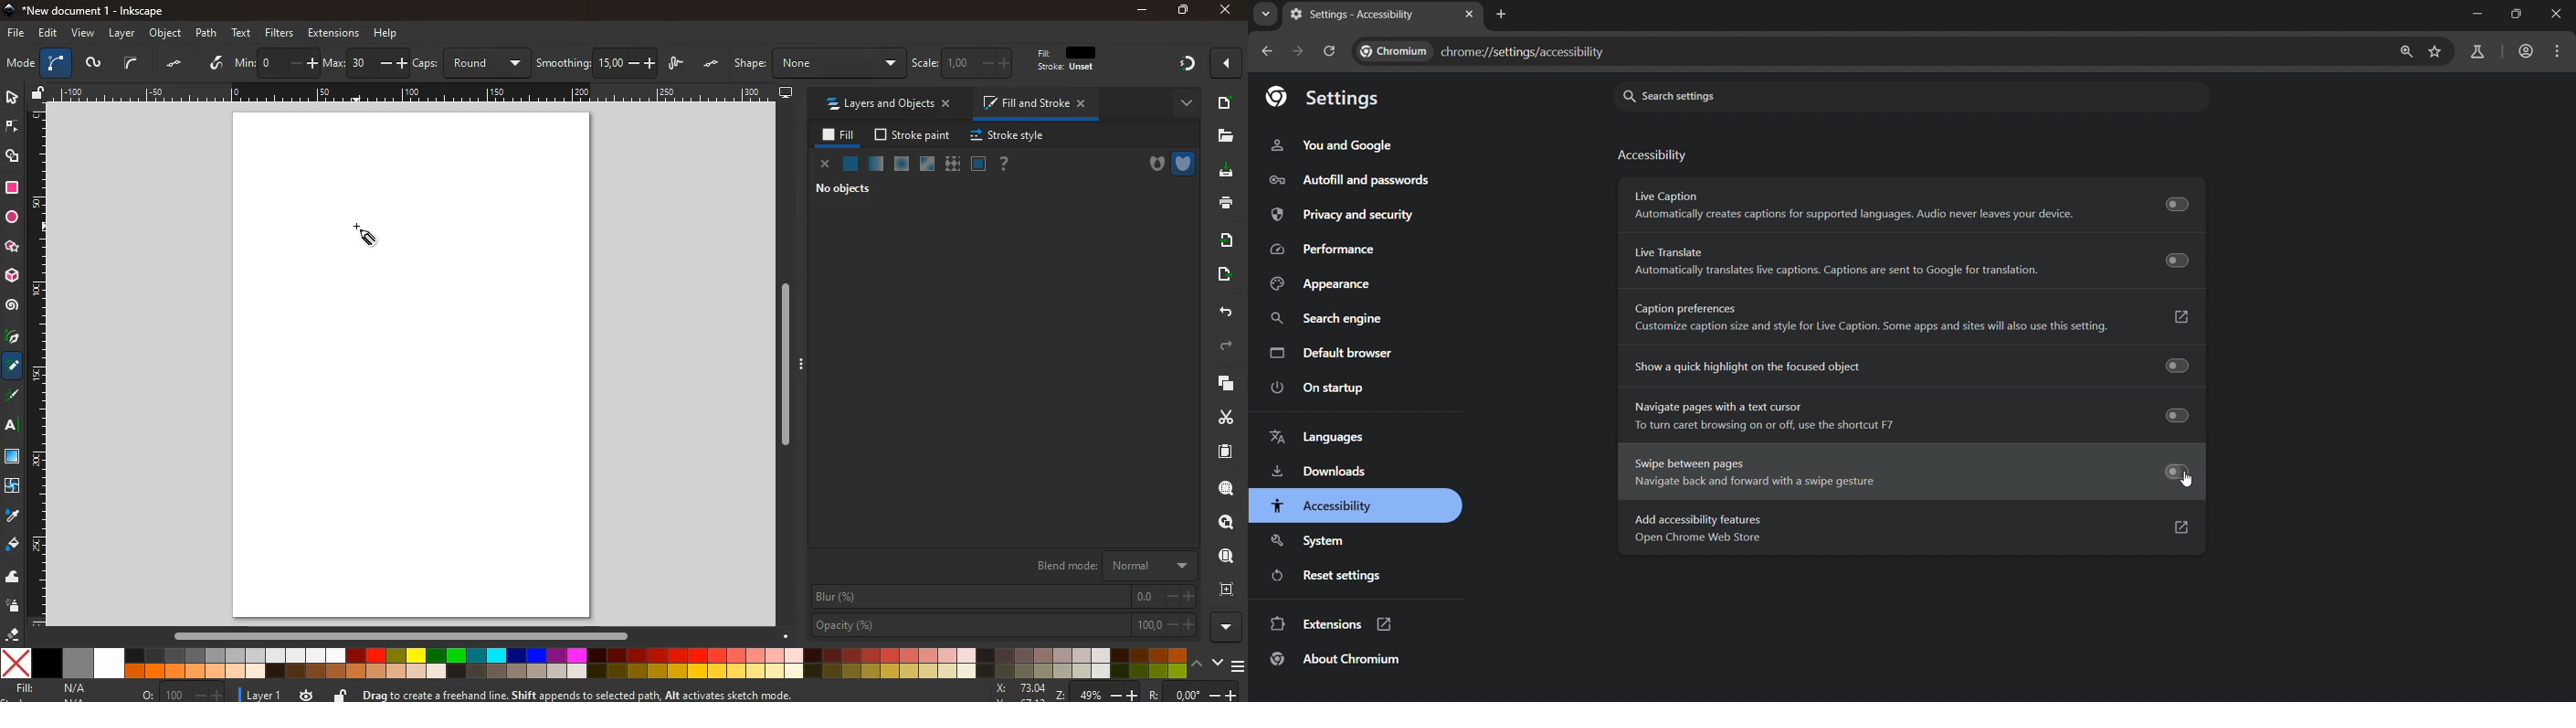 The width and height of the screenshot is (2576, 728). I want to click on Live Caption
Automatically creates captions for supported languages. Audio never leaves your device., so click(1911, 204).